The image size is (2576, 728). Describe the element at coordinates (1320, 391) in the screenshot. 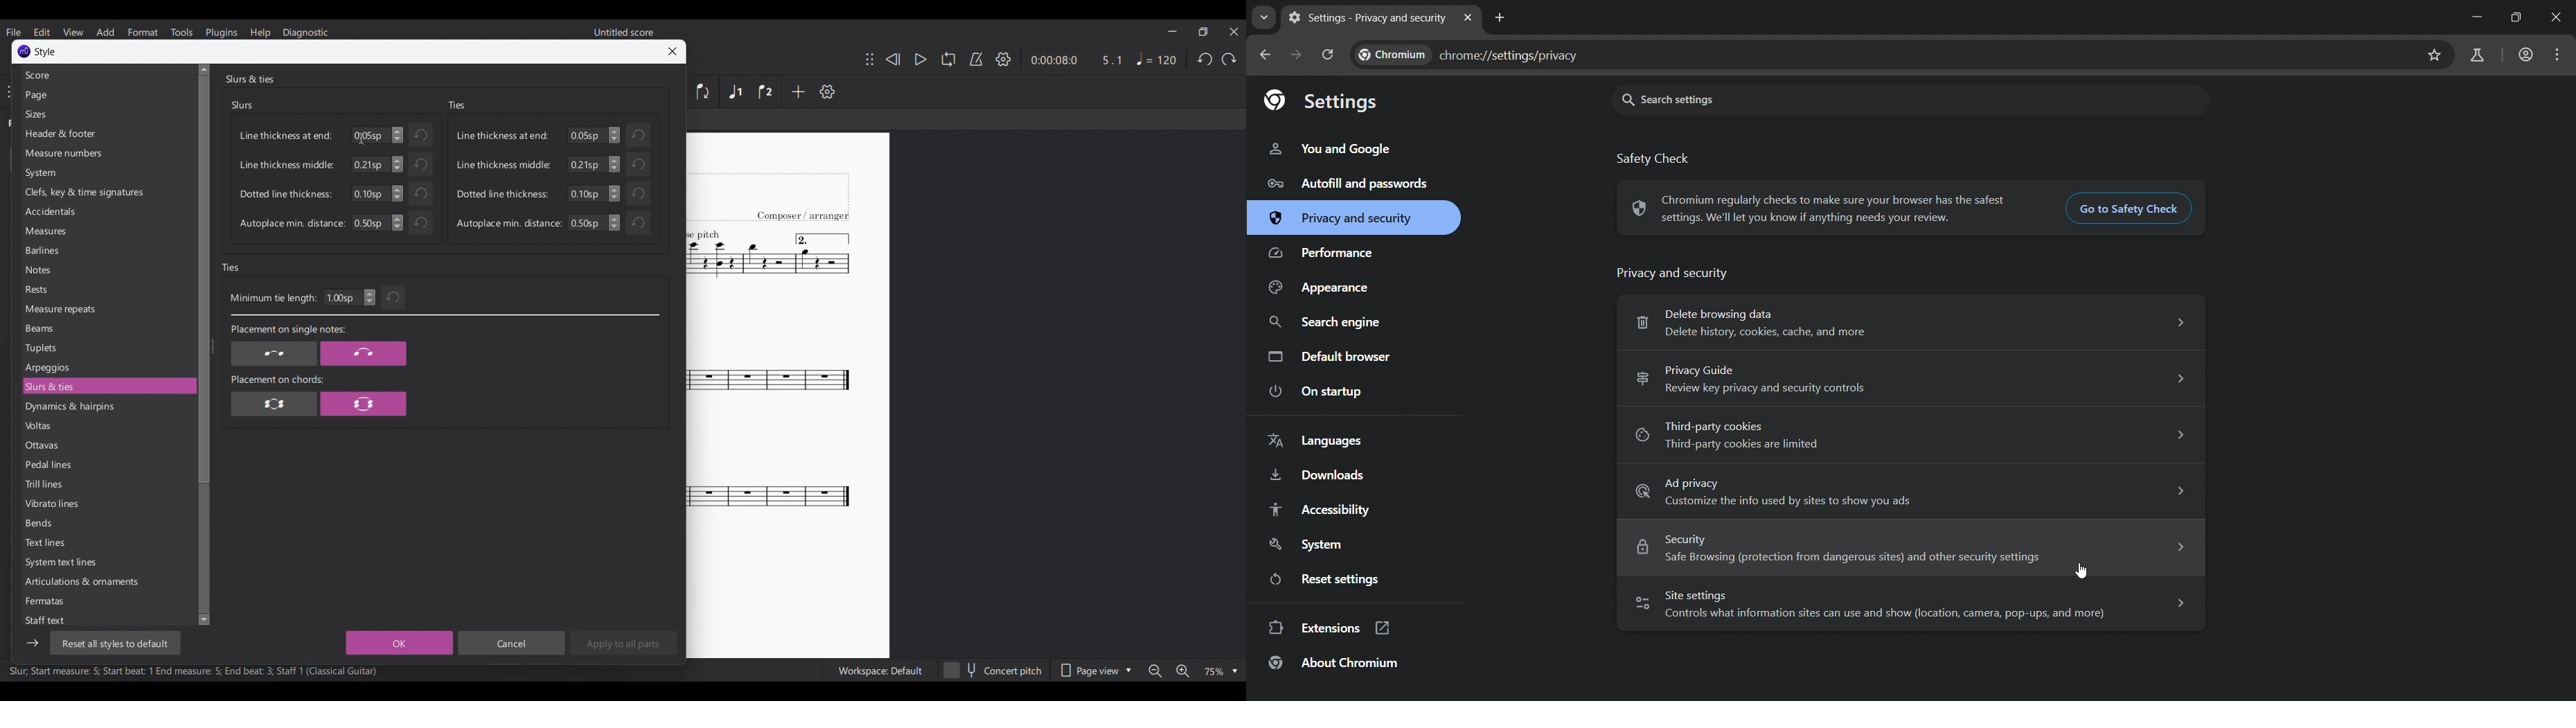

I see `on startup` at that location.